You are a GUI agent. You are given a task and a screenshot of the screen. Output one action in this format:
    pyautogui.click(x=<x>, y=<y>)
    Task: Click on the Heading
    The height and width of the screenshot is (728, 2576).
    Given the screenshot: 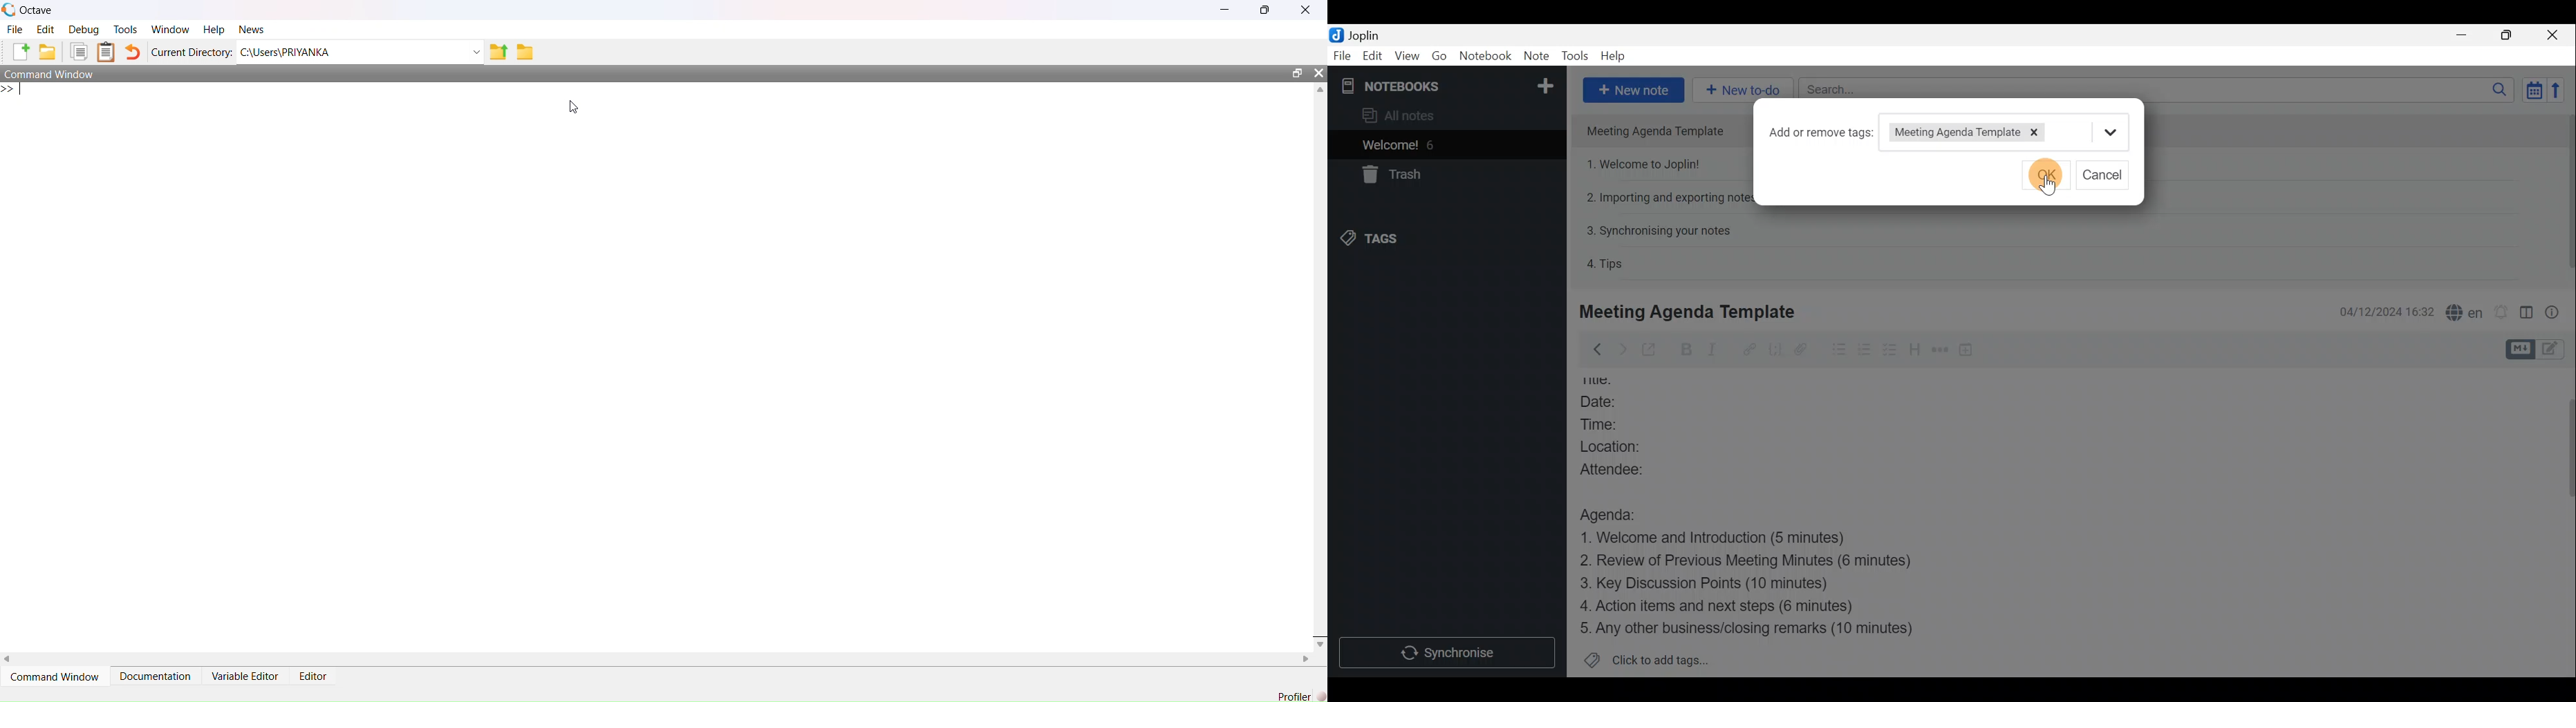 What is the action you would take?
    pyautogui.click(x=1913, y=354)
    